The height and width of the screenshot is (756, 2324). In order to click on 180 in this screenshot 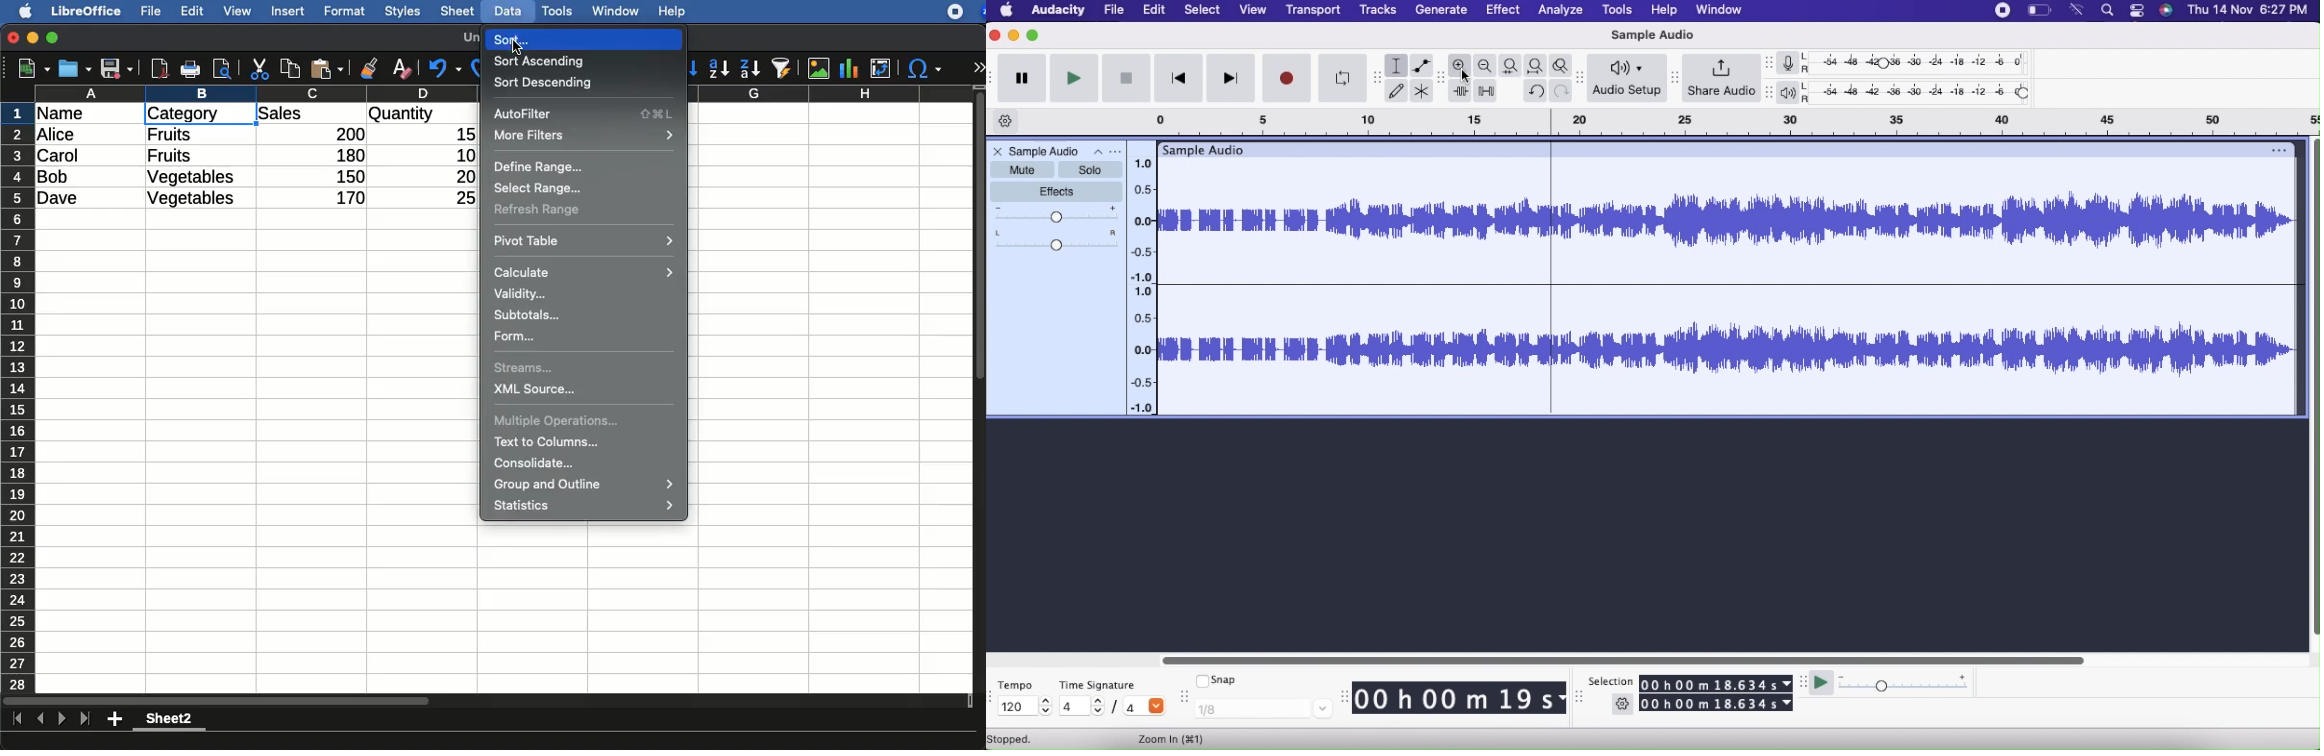, I will do `click(343, 156)`.